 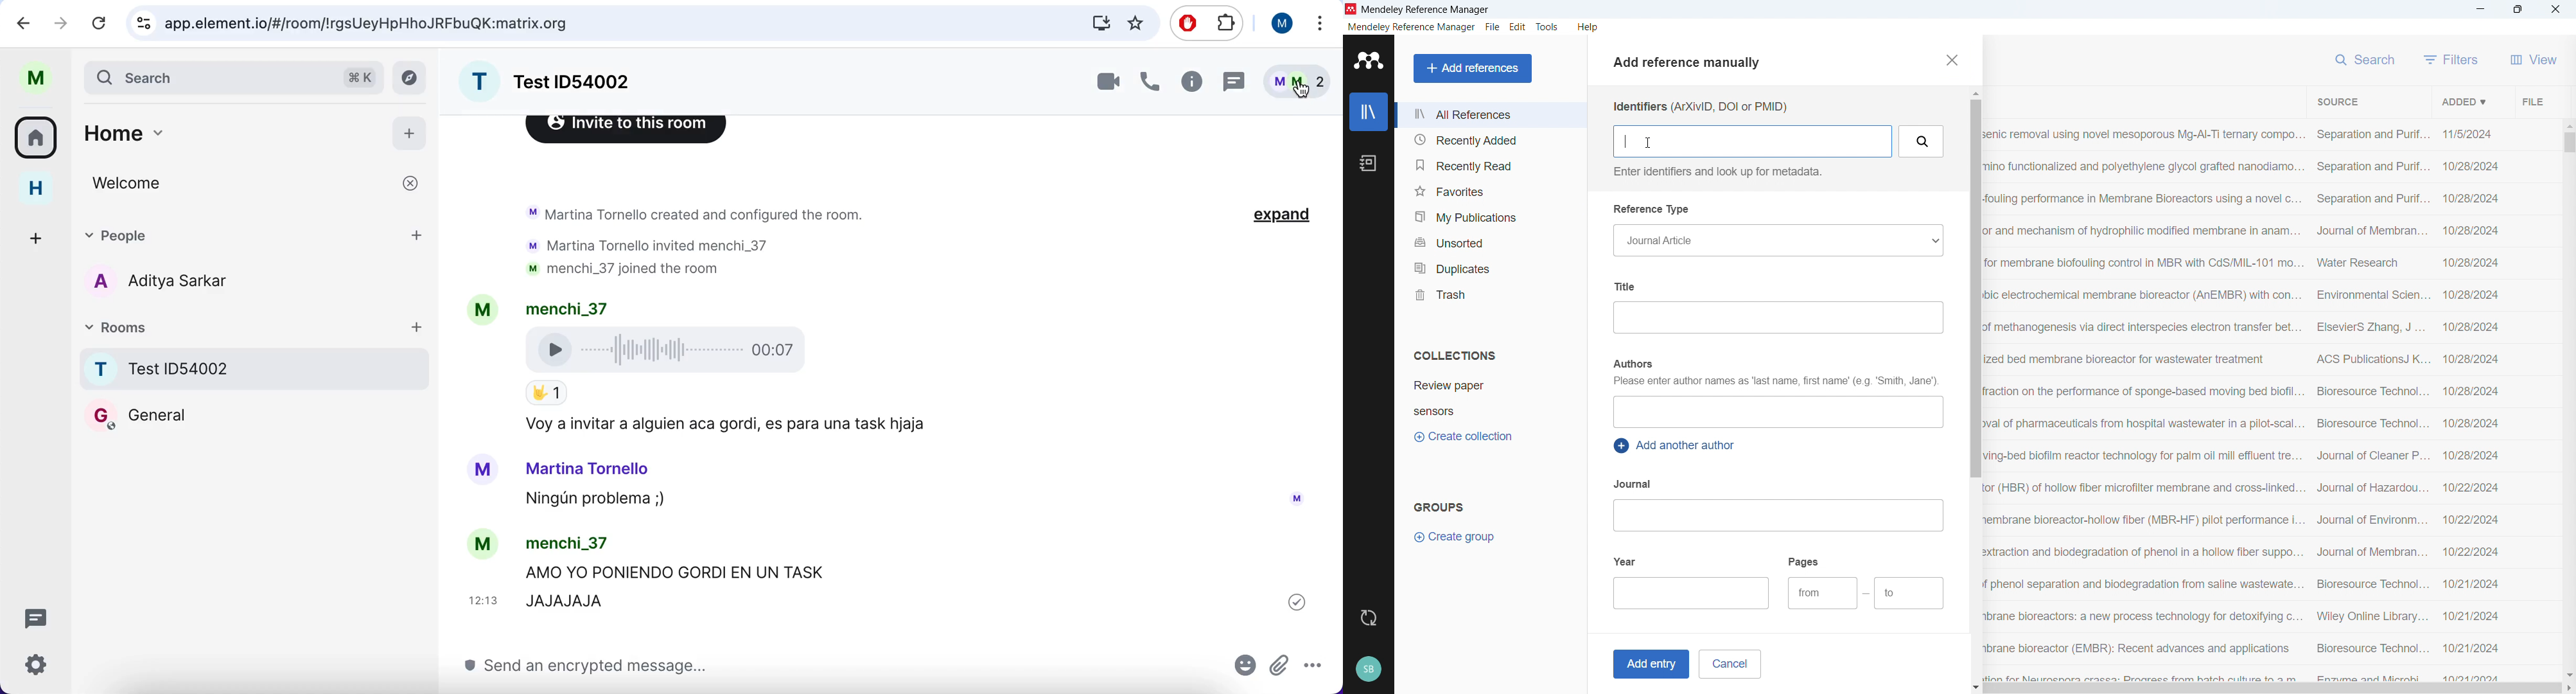 What do you see at coordinates (1304, 91) in the screenshot?
I see `Cursor` at bounding box center [1304, 91].